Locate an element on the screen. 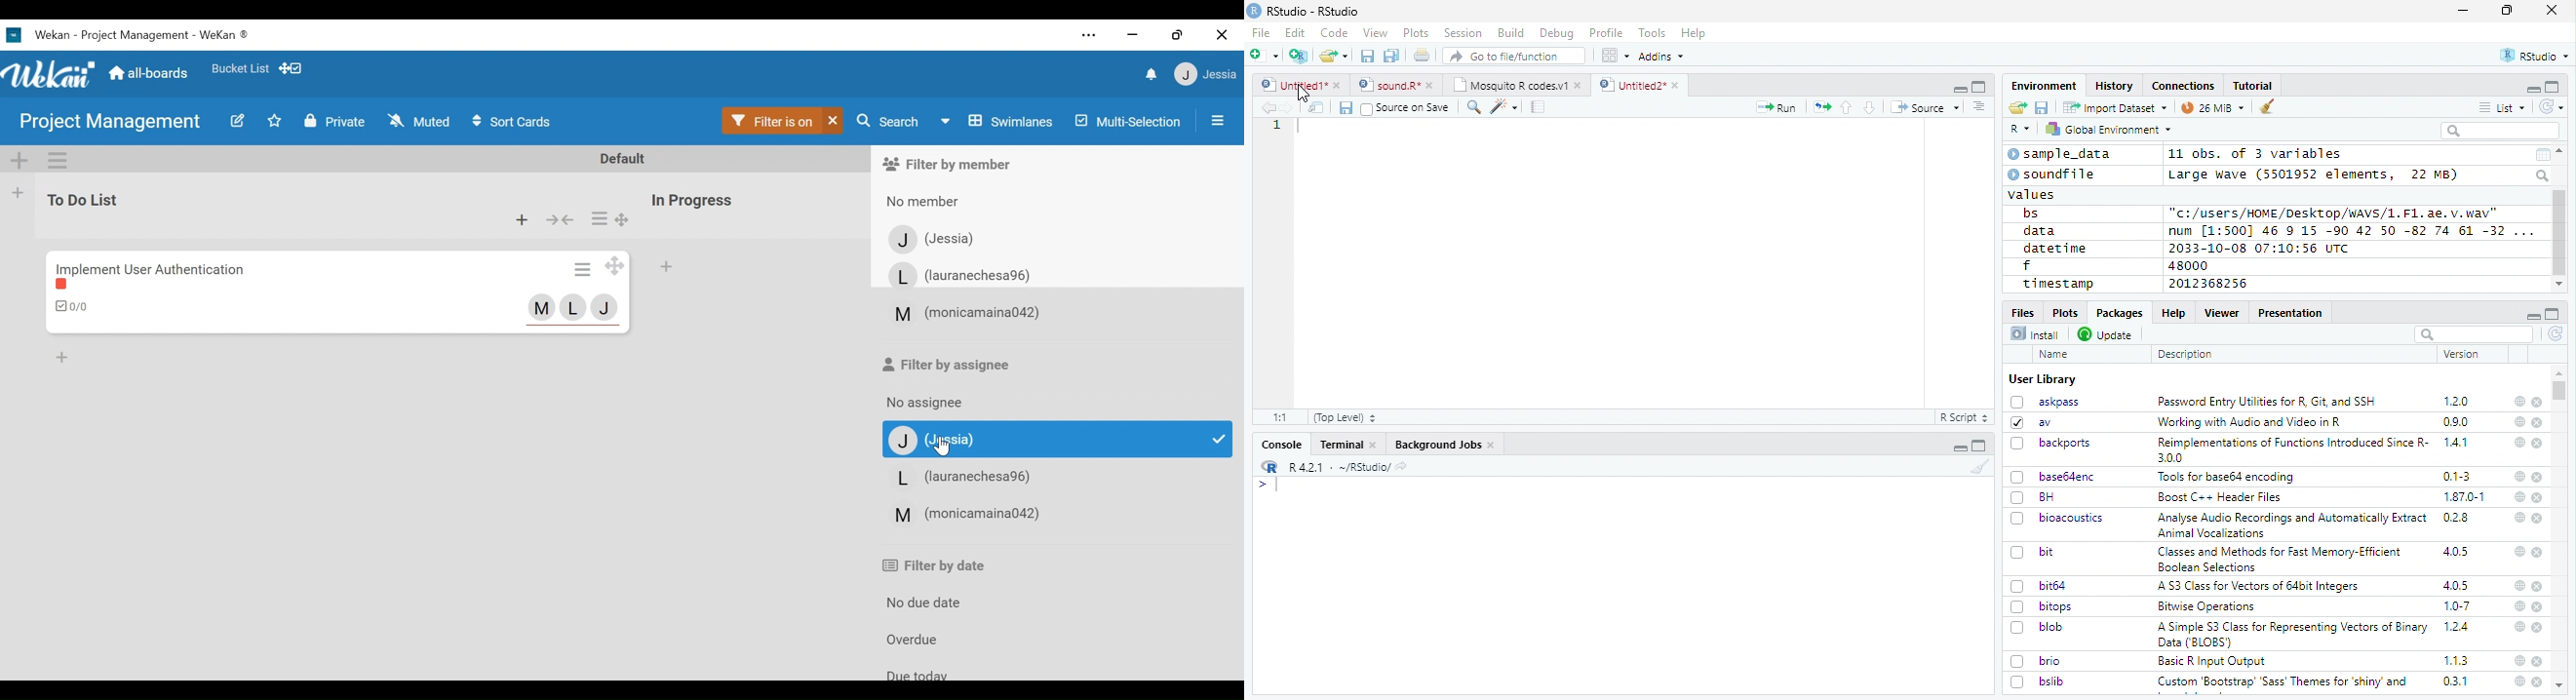  Swimlane actions is located at coordinates (58, 160).